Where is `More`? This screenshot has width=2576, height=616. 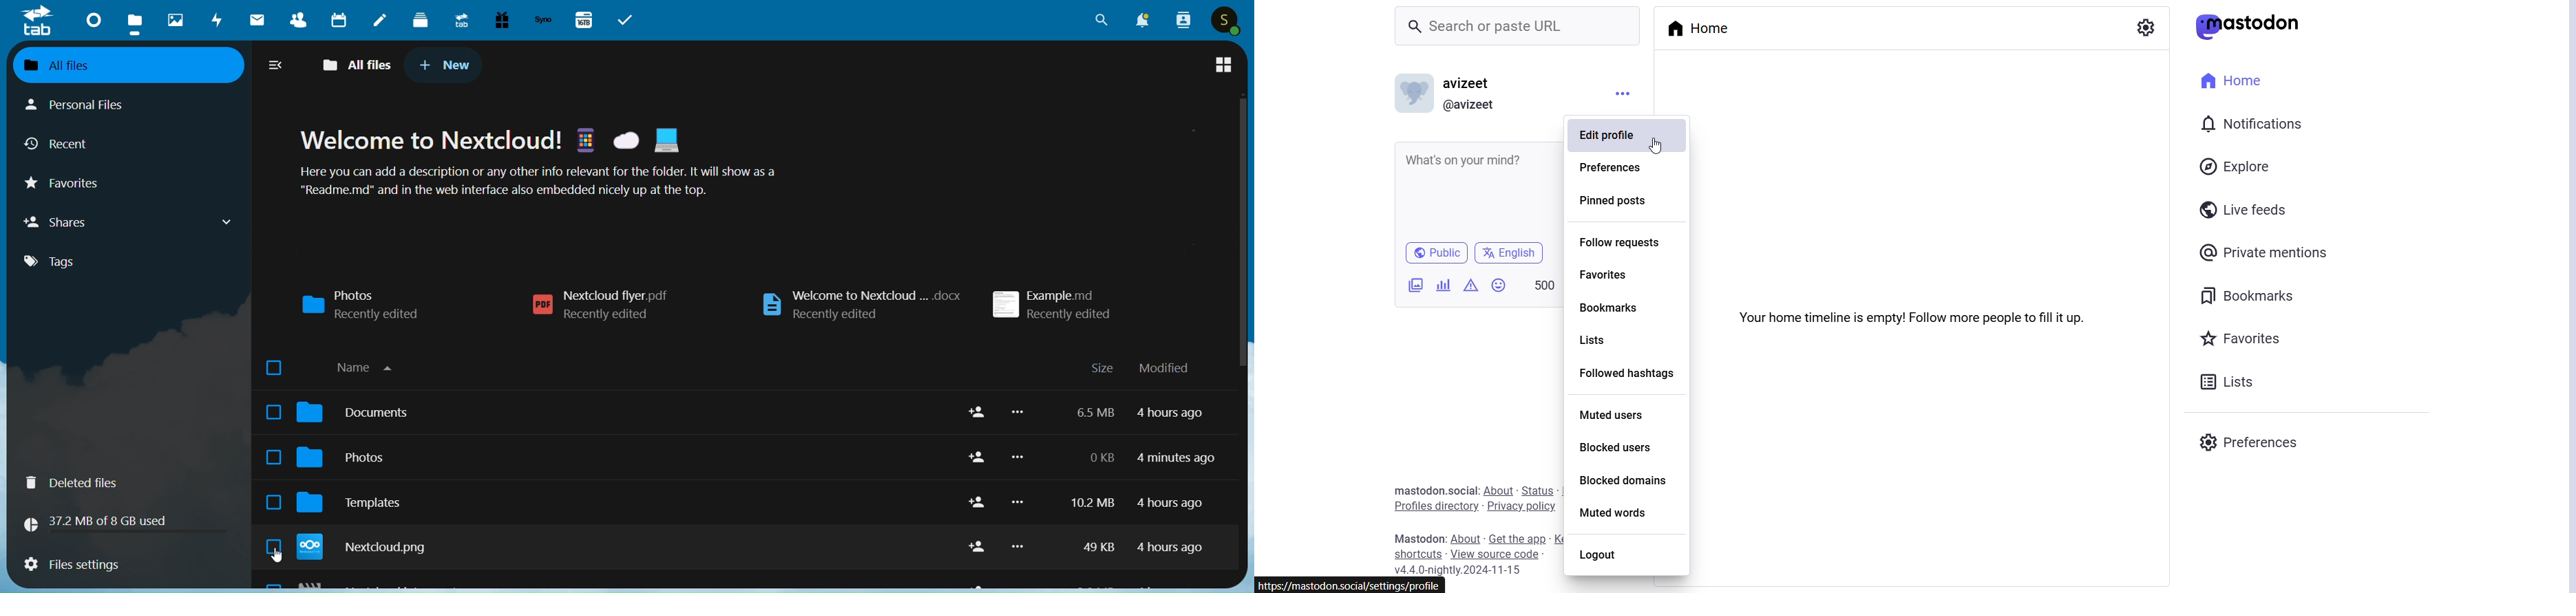 More is located at coordinates (1018, 411).